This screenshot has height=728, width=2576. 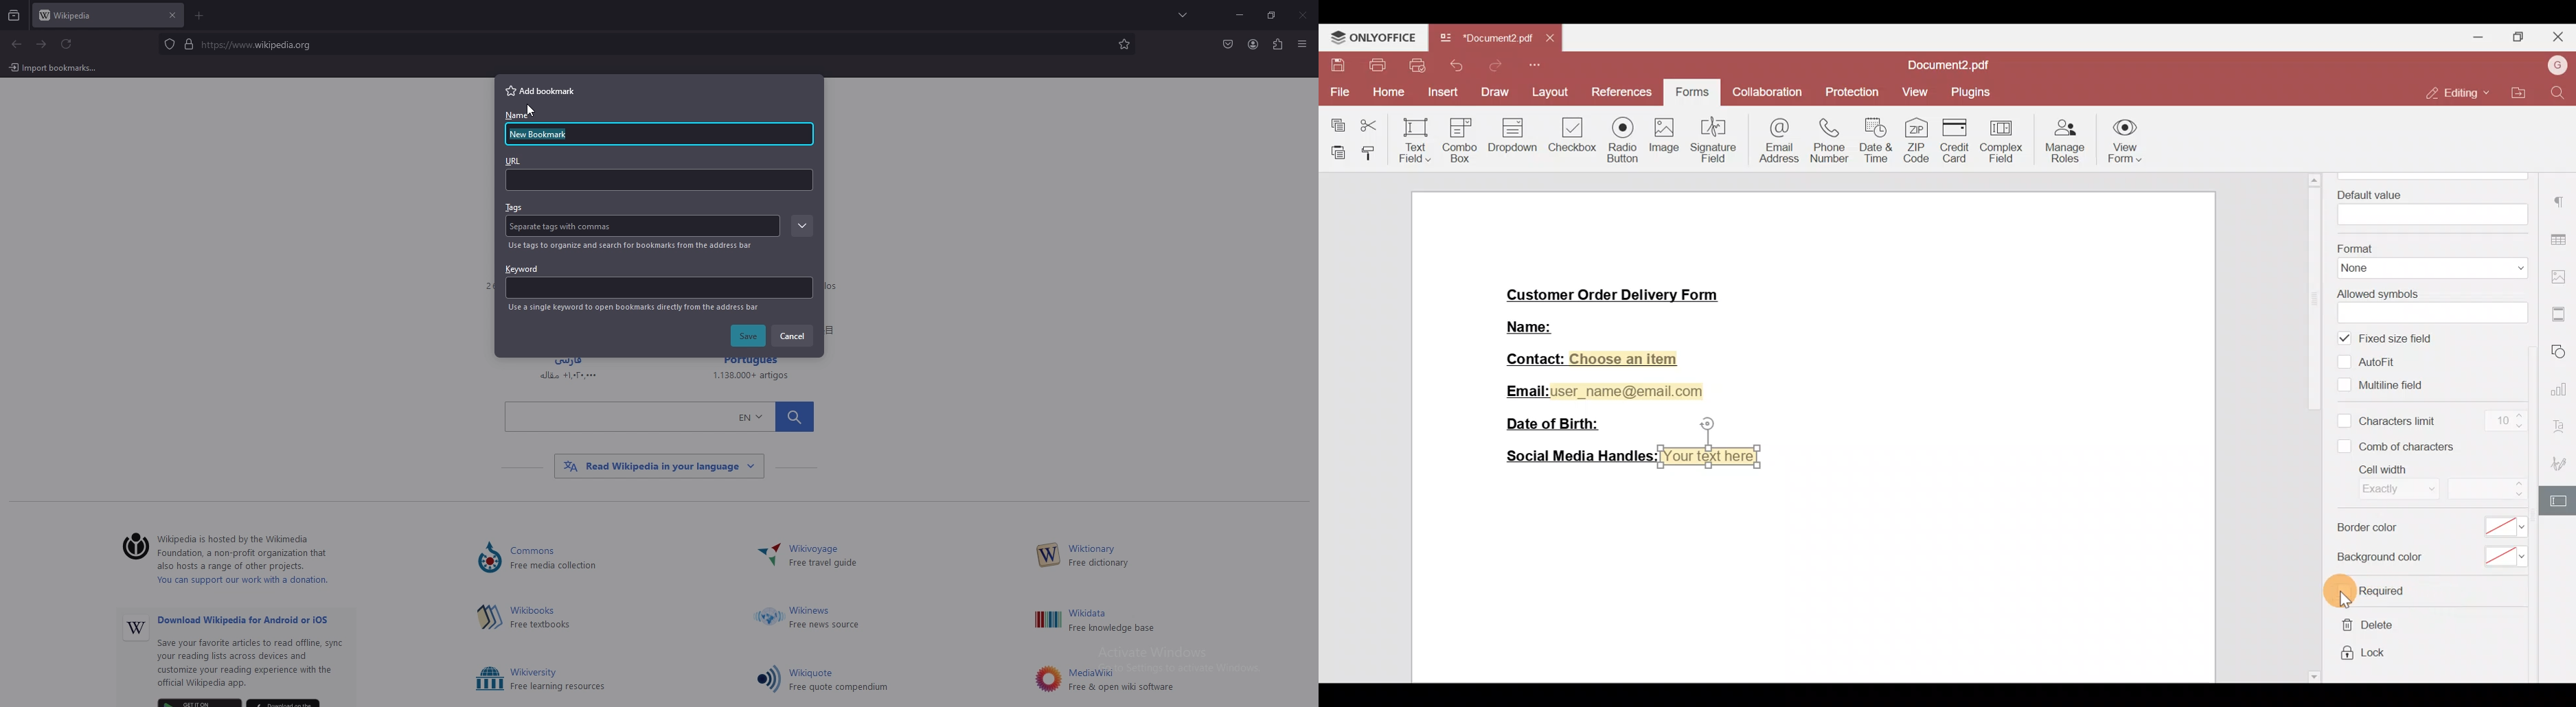 I want to click on extensions, so click(x=1277, y=45).